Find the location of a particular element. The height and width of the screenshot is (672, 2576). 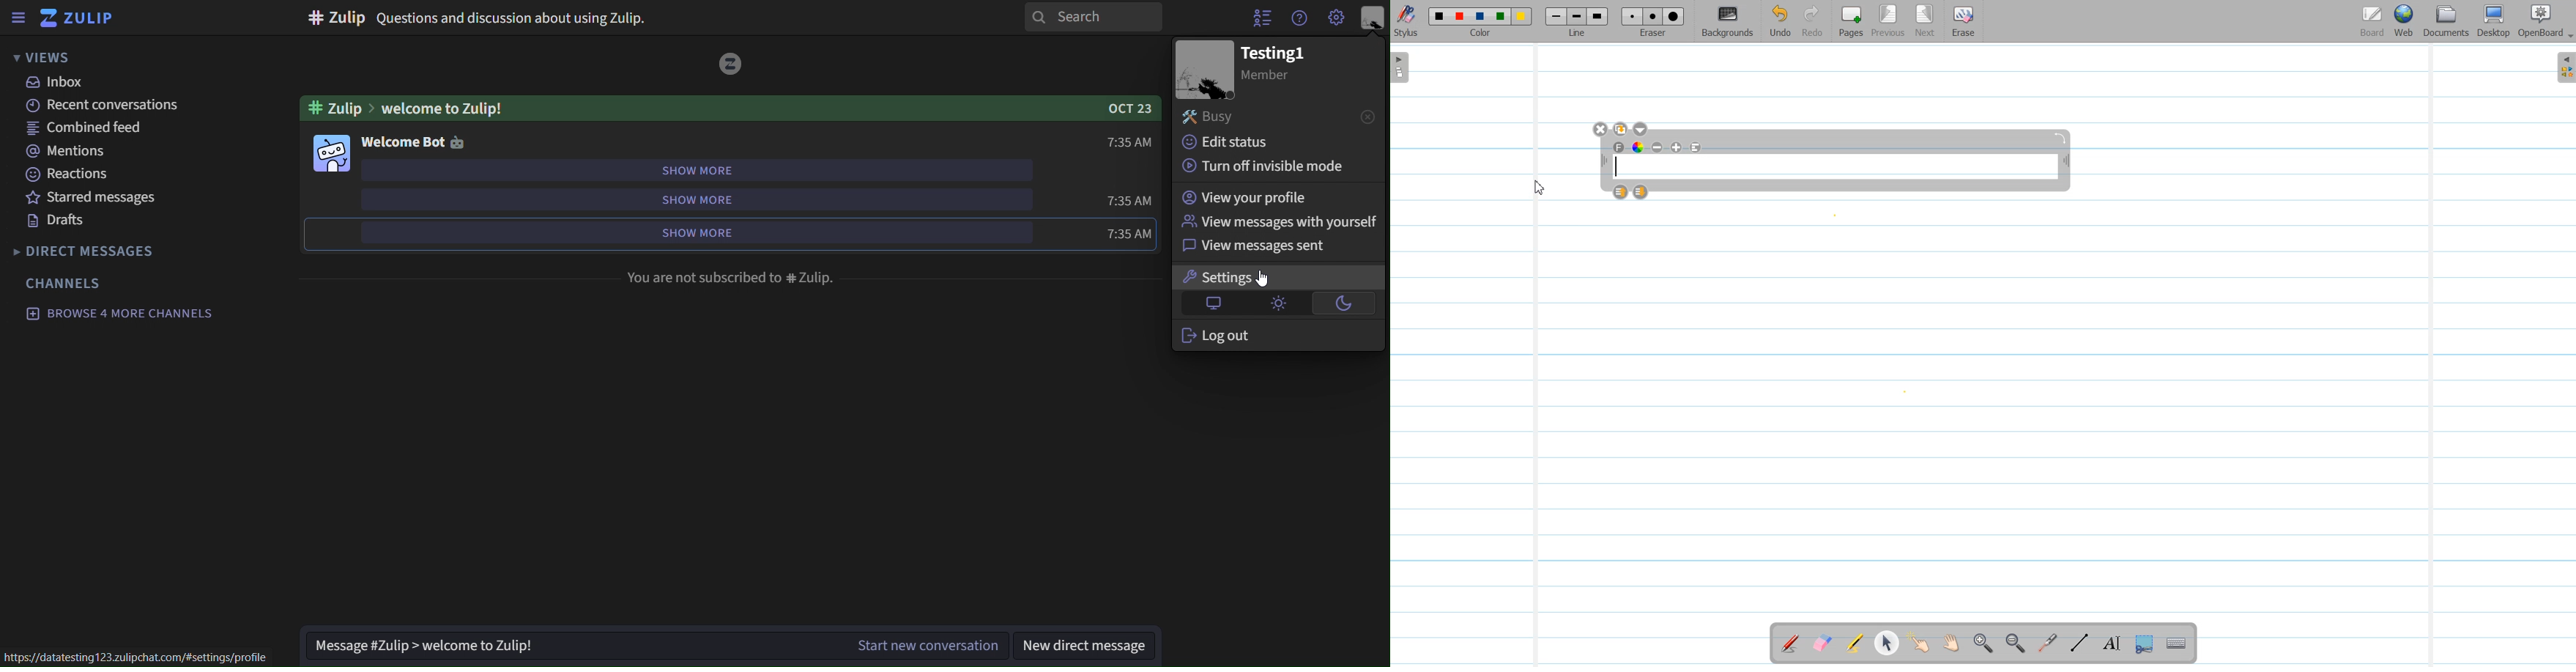

Layer up is located at coordinates (1621, 192).